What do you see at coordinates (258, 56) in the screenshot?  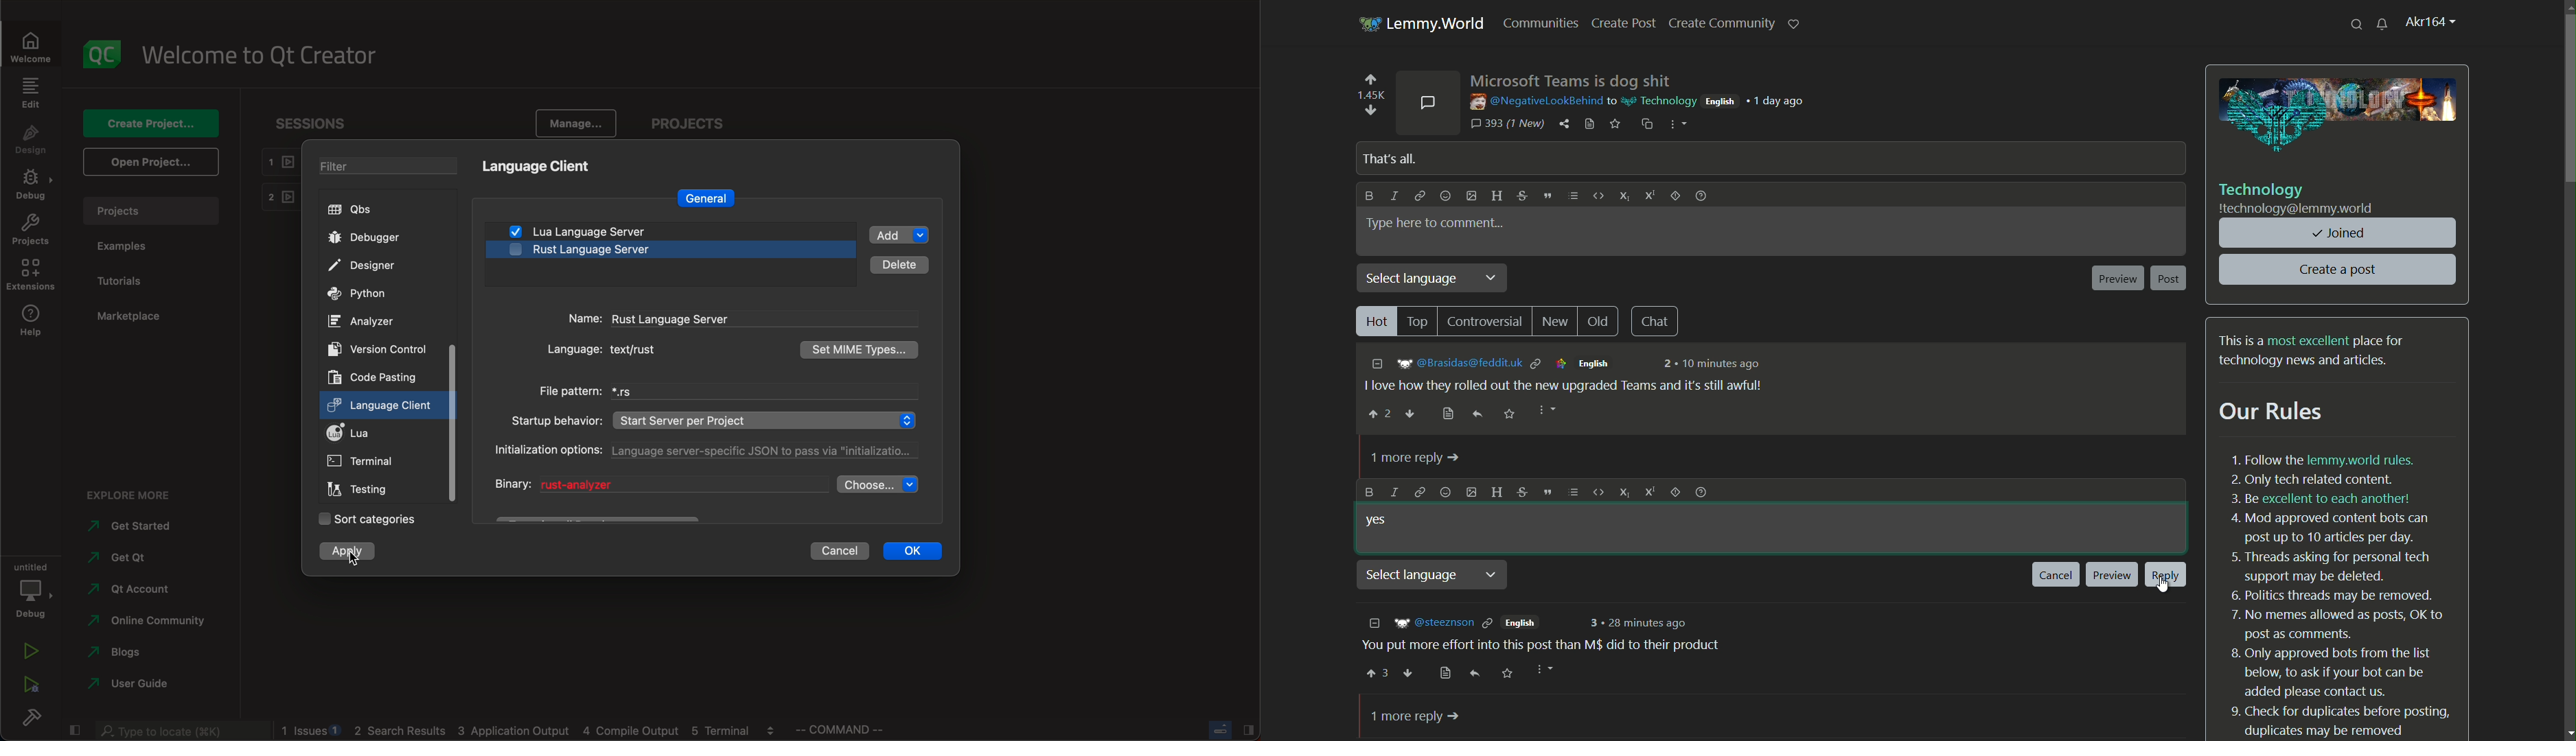 I see `welcome` at bounding box center [258, 56].